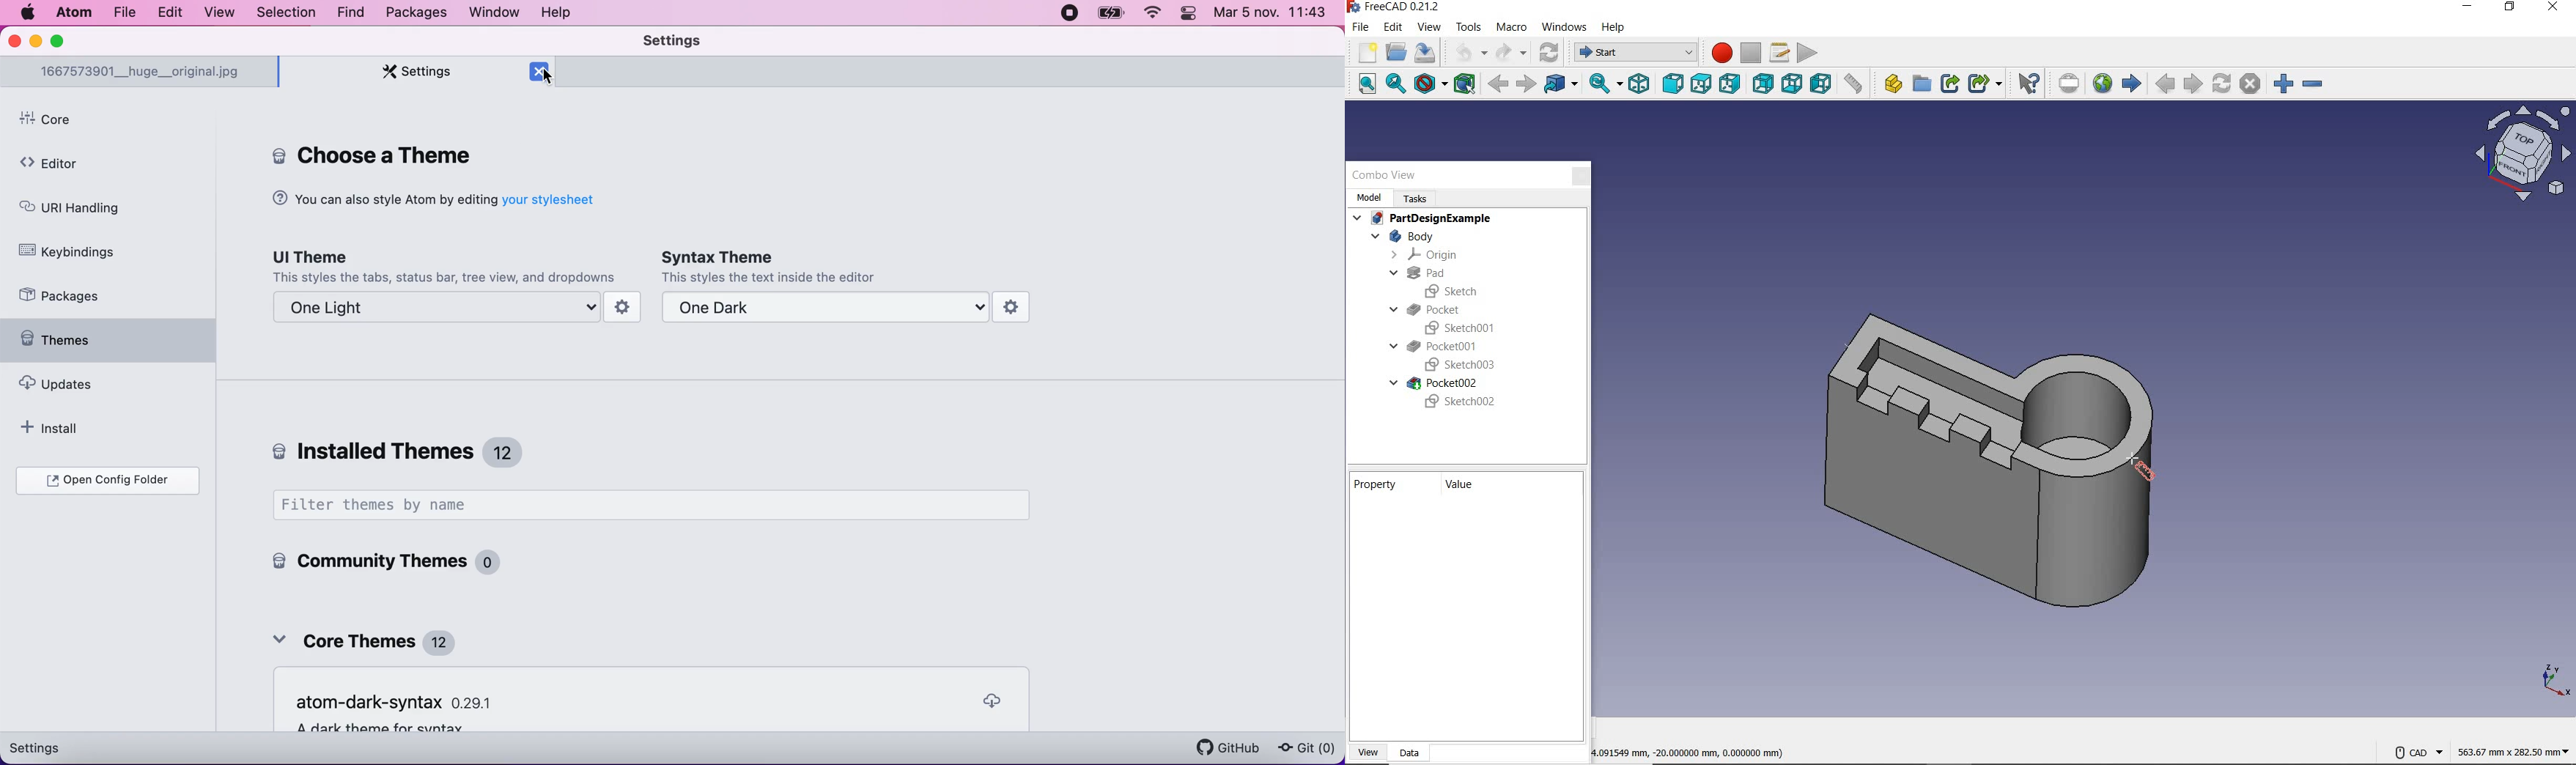 Image resolution: width=2576 pixels, height=784 pixels. Describe the element at coordinates (1364, 53) in the screenshot. I see `new` at that location.